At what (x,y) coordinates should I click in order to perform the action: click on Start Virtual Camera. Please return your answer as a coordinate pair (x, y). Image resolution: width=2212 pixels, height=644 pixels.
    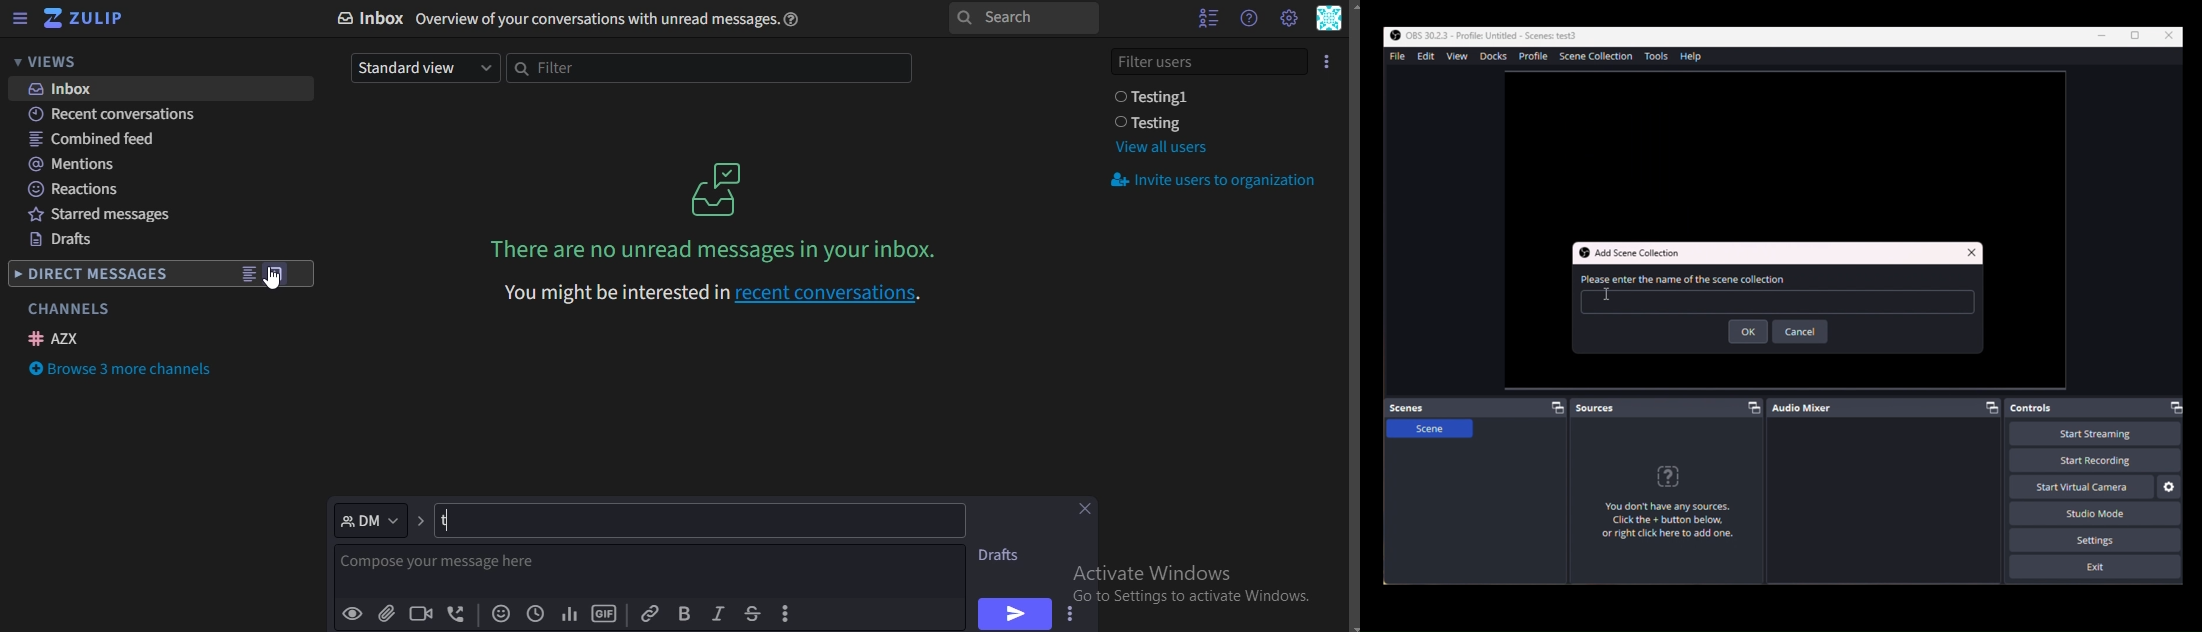
    Looking at the image, I should click on (2082, 487).